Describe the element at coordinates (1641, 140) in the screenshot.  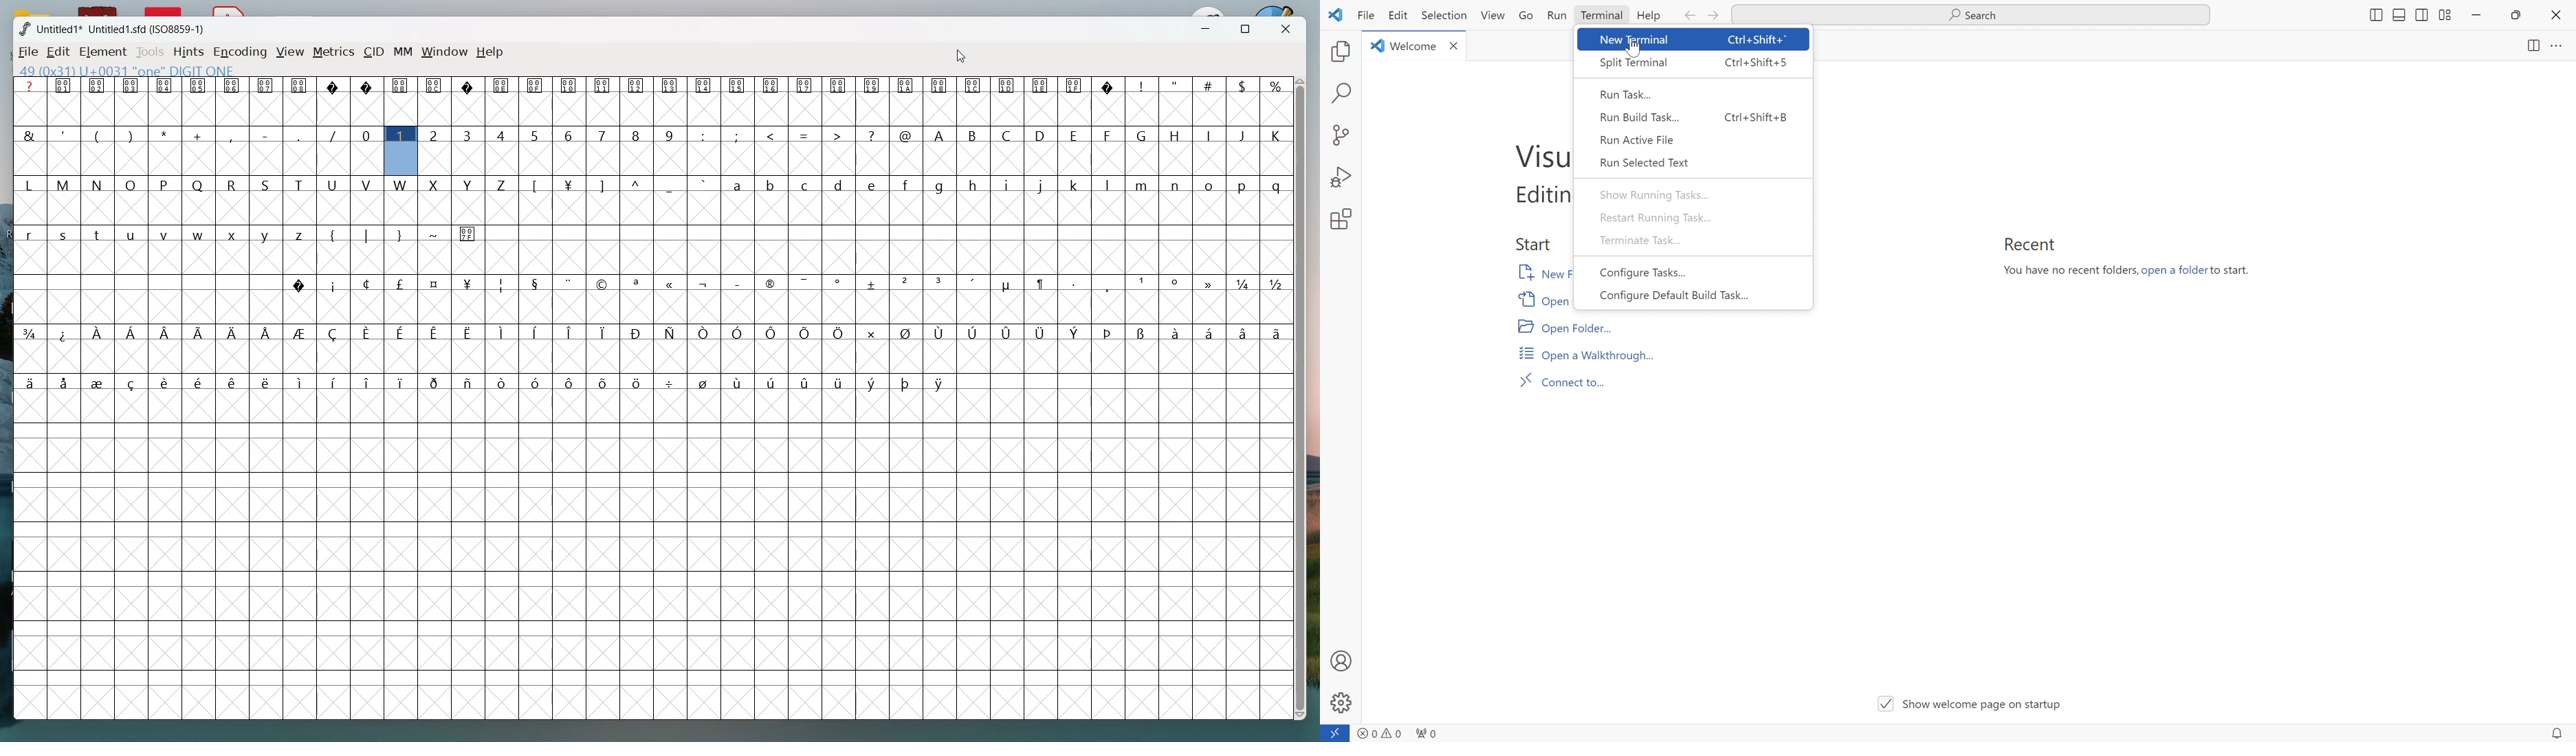
I see `Run Active File` at that location.